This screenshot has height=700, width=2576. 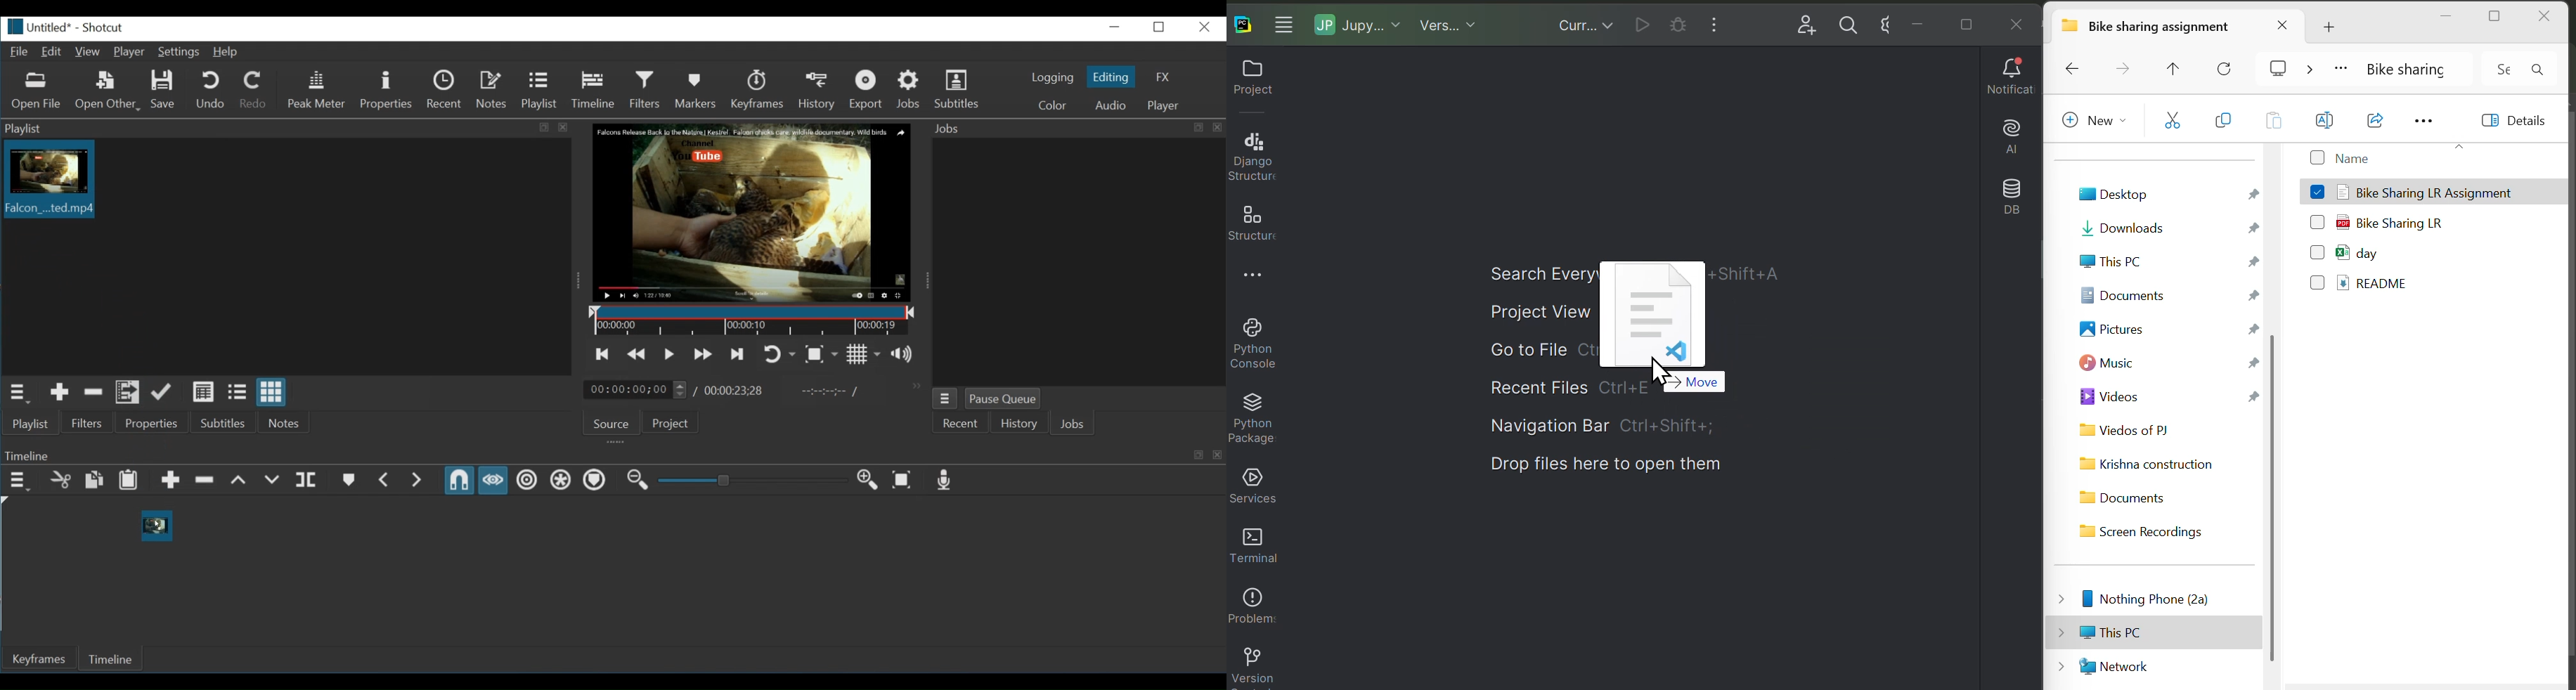 What do you see at coordinates (236, 393) in the screenshot?
I see `View as files` at bounding box center [236, 393].